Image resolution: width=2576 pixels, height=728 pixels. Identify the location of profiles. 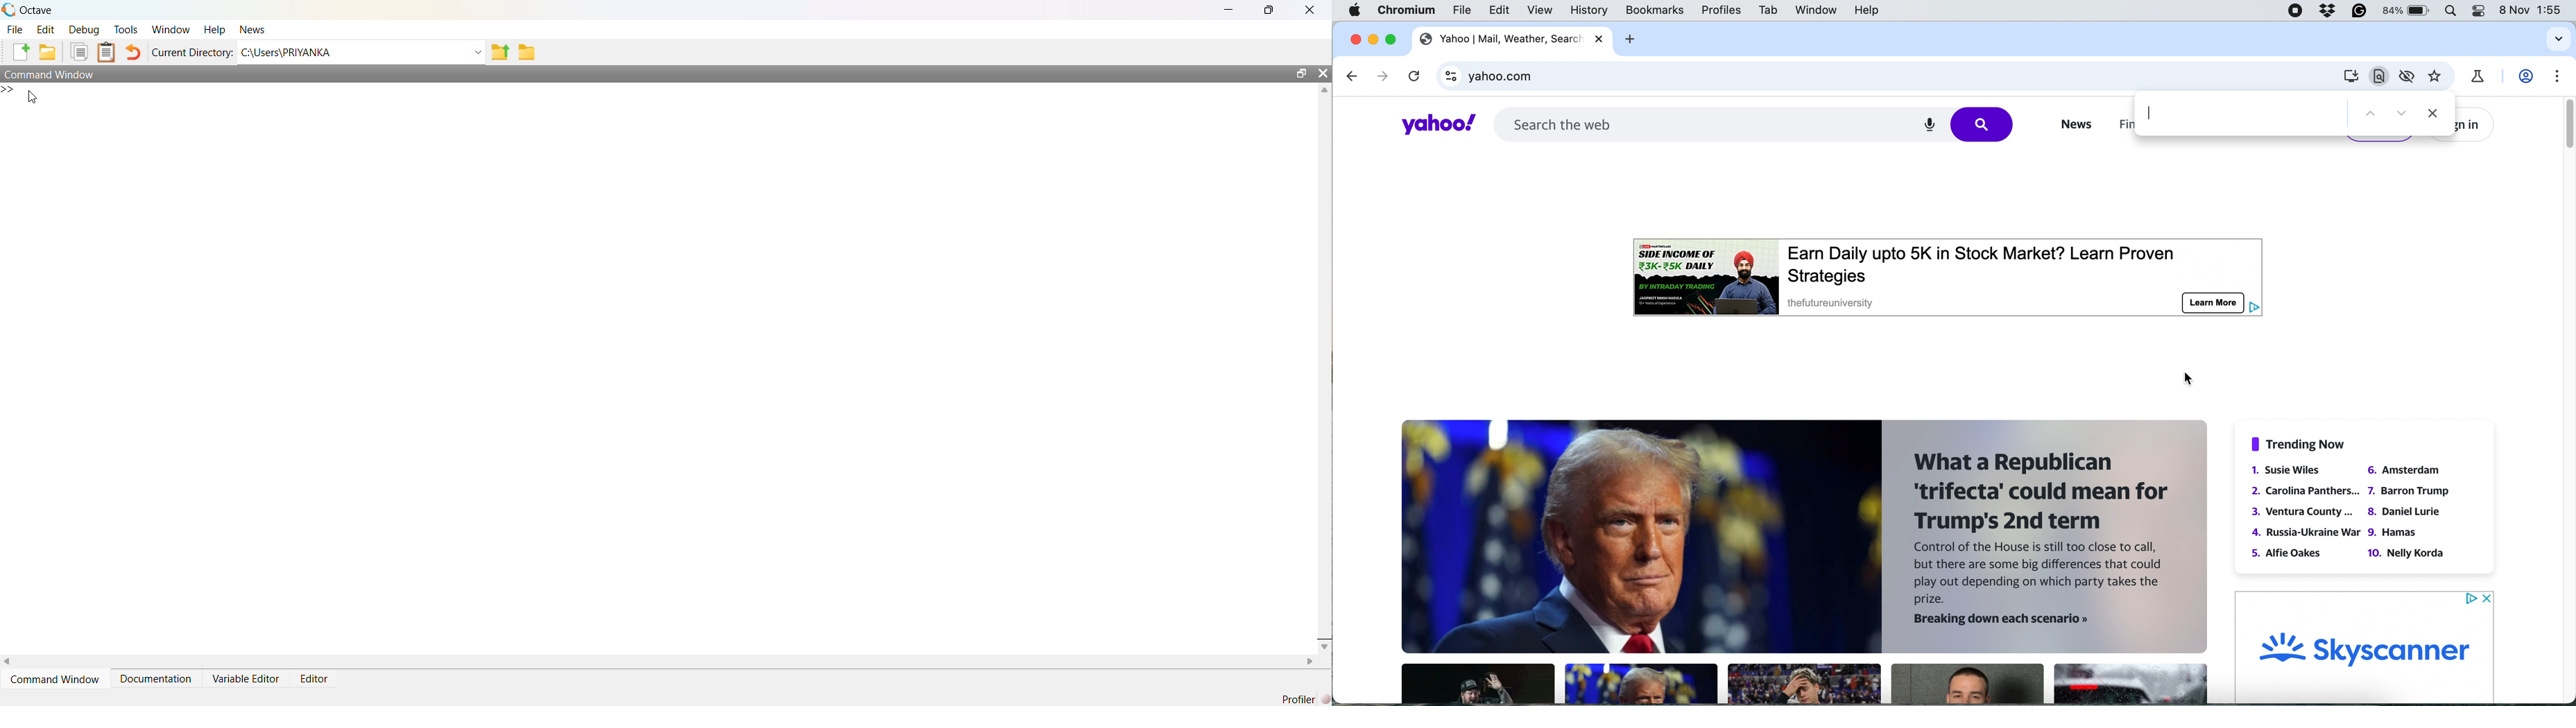
(1724, 10).